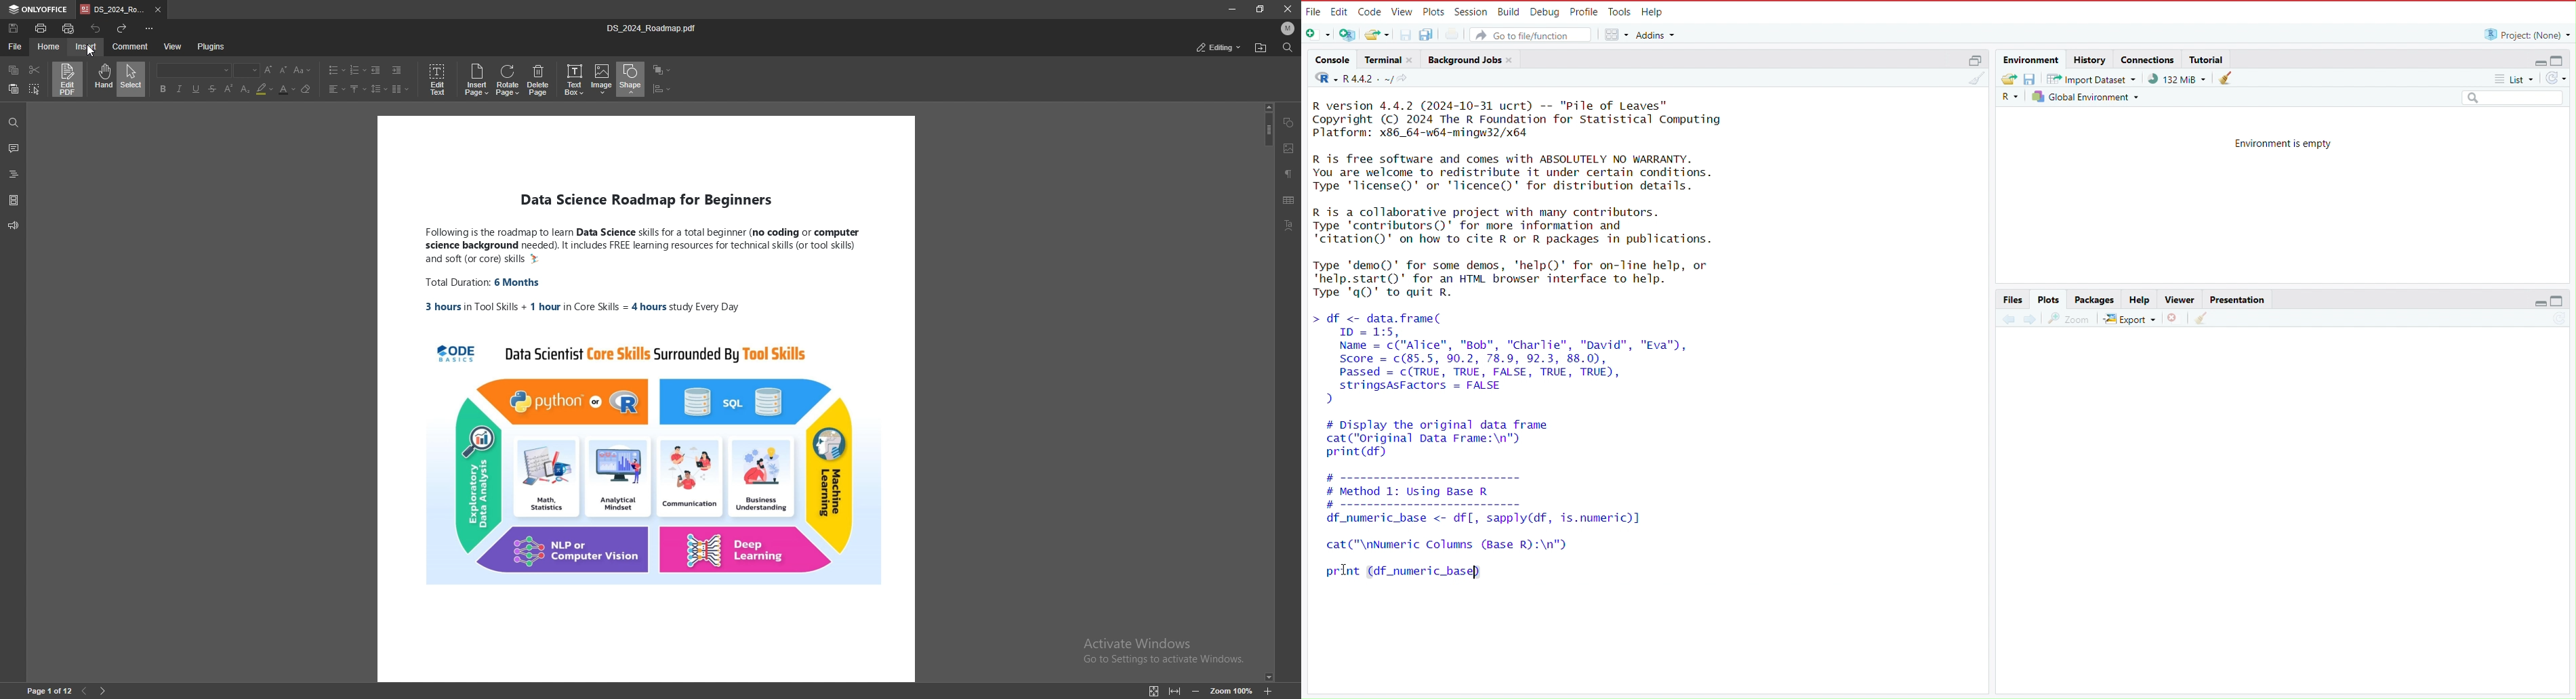  What do you see at coordinates (1286, 47) in the screenshot?
I see `find` at bounding box center [1286, 47].